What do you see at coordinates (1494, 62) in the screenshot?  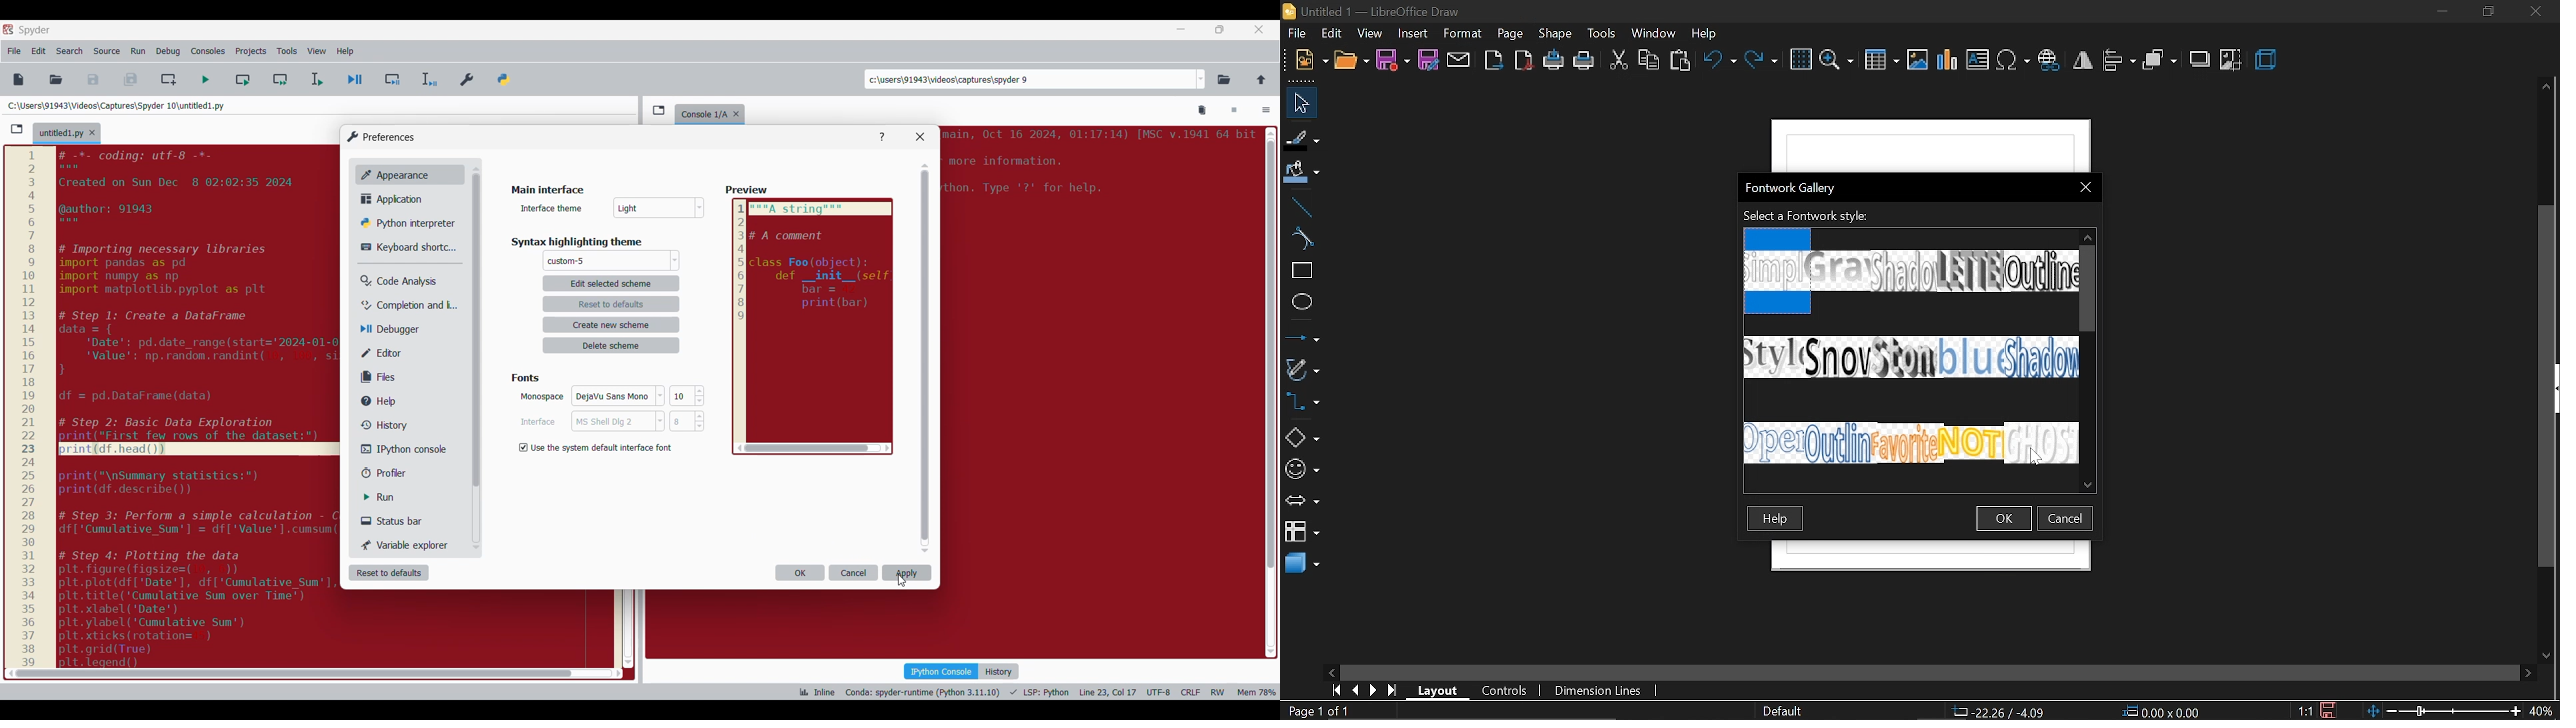 I see `export` at bounding box center [1494, 62].